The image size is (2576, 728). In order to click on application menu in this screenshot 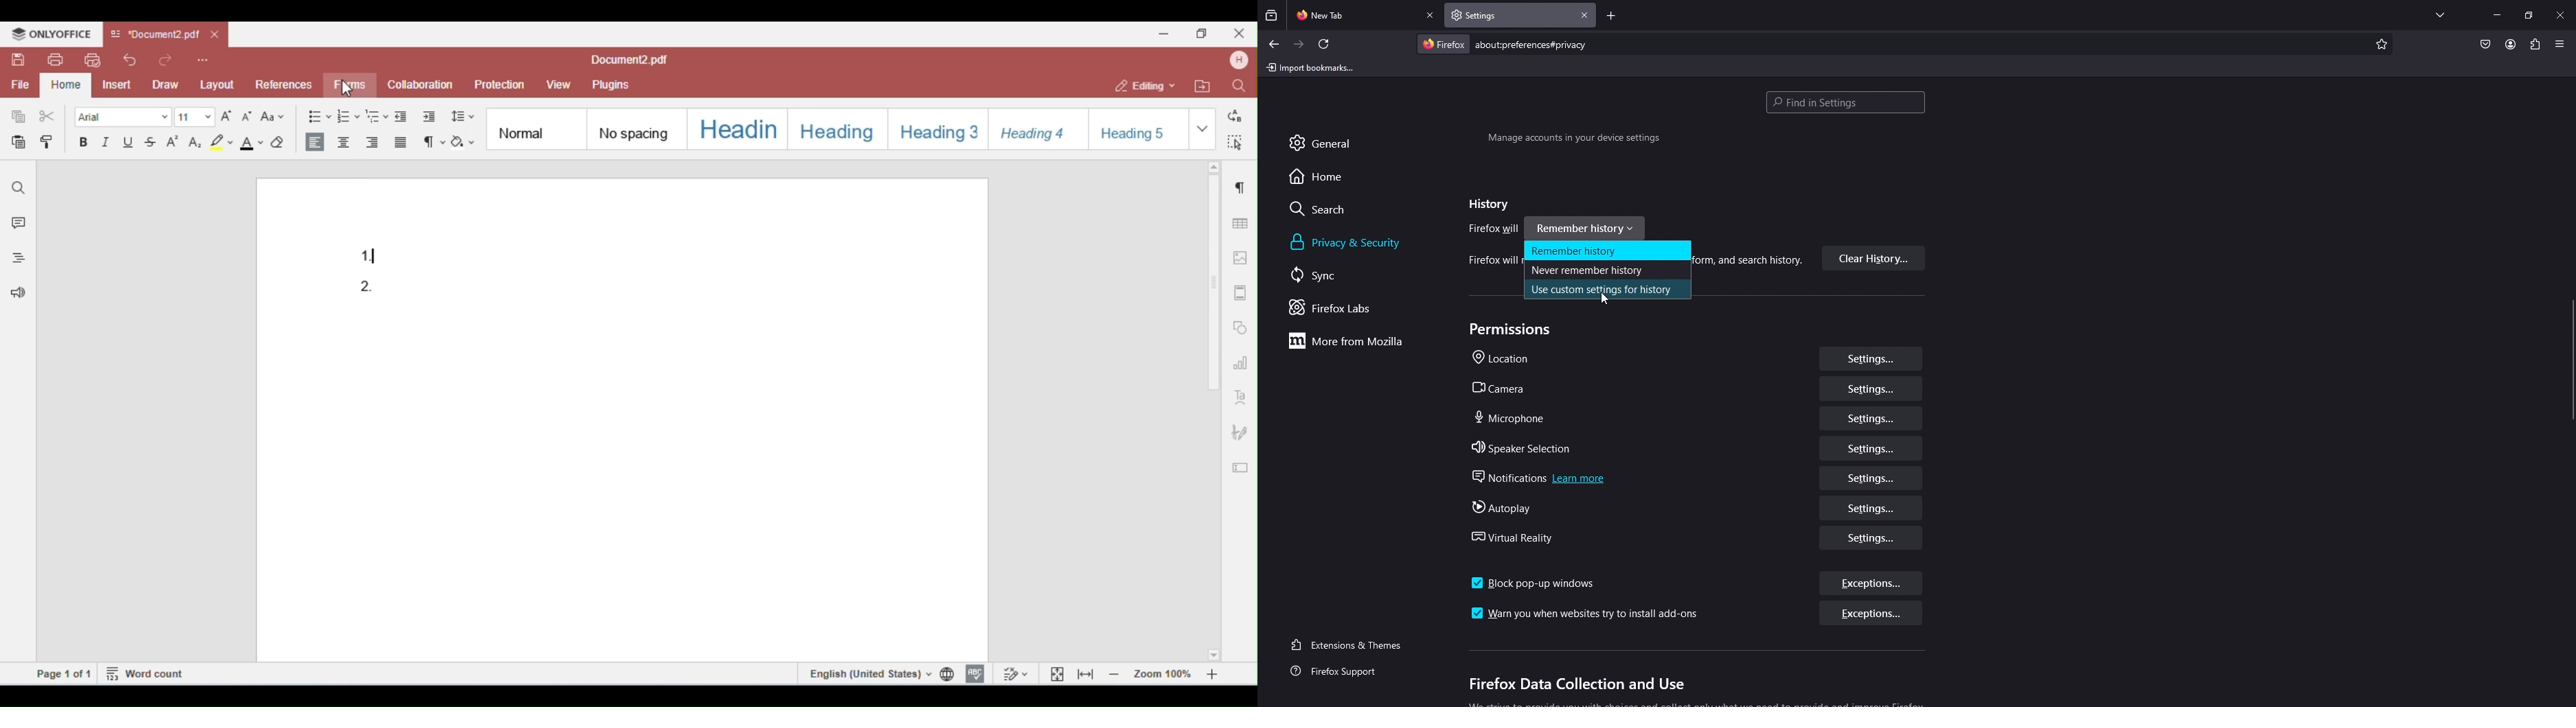, I will do `click(2559, 43)`.